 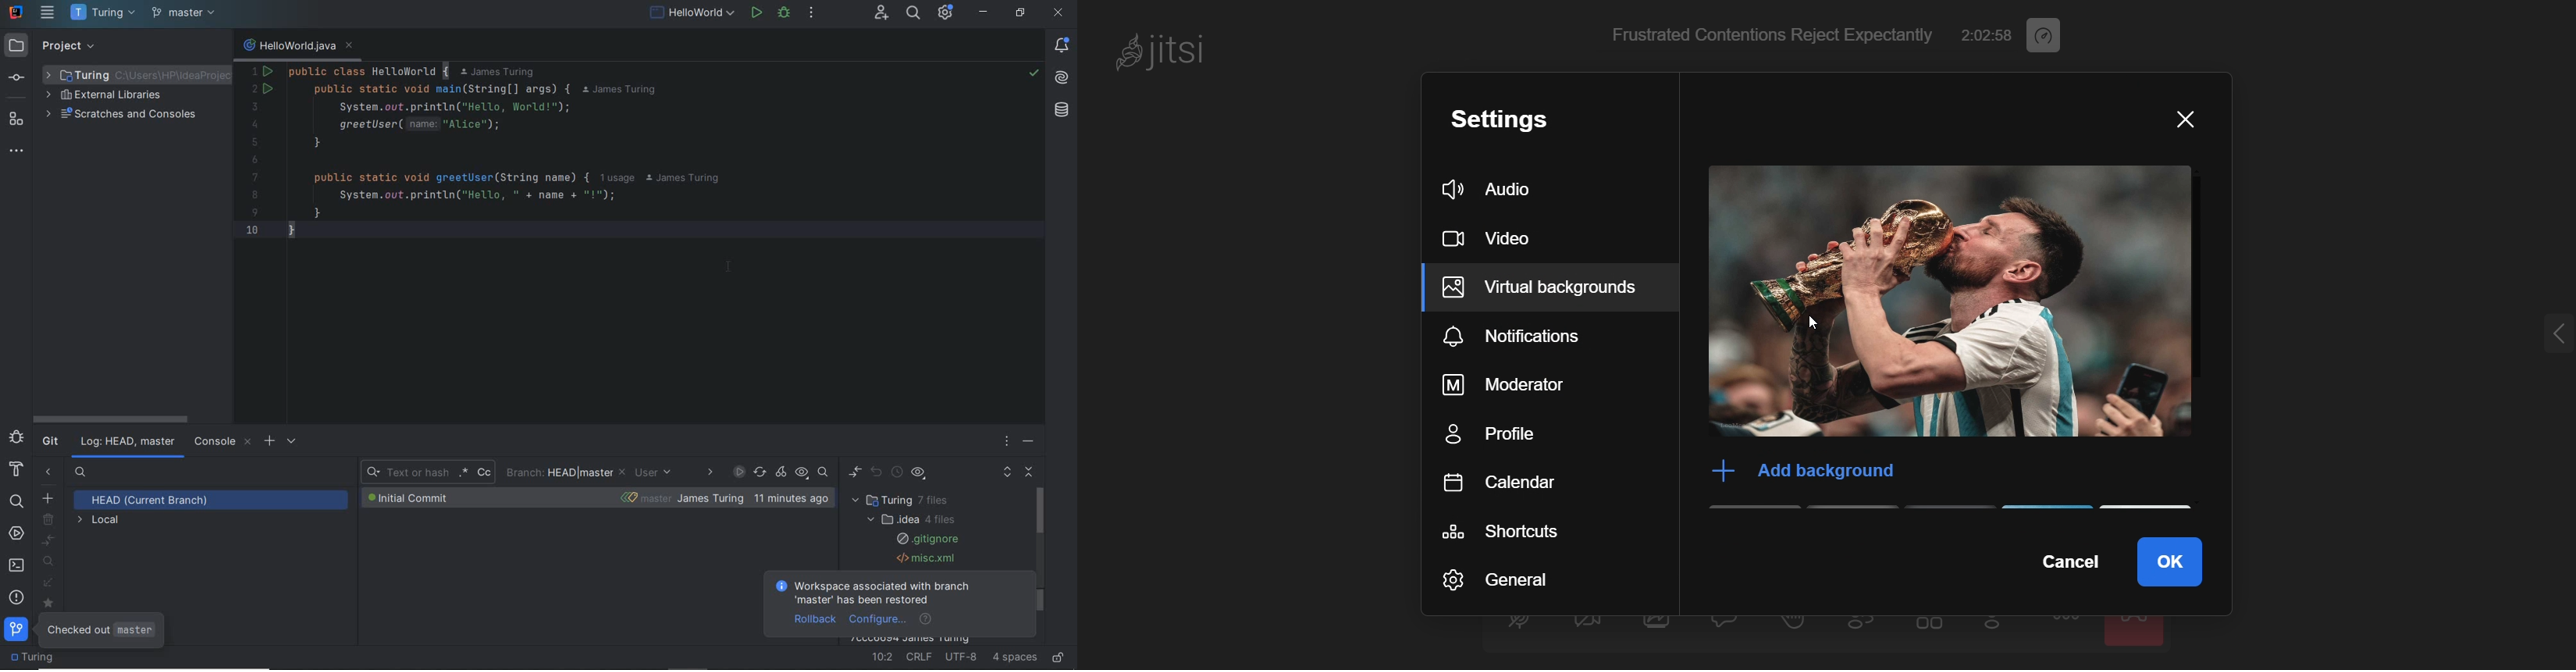 What do you see at coordinates (855, 472) in the screenshot?
I see `show diff` at bounding box center [855, 472].